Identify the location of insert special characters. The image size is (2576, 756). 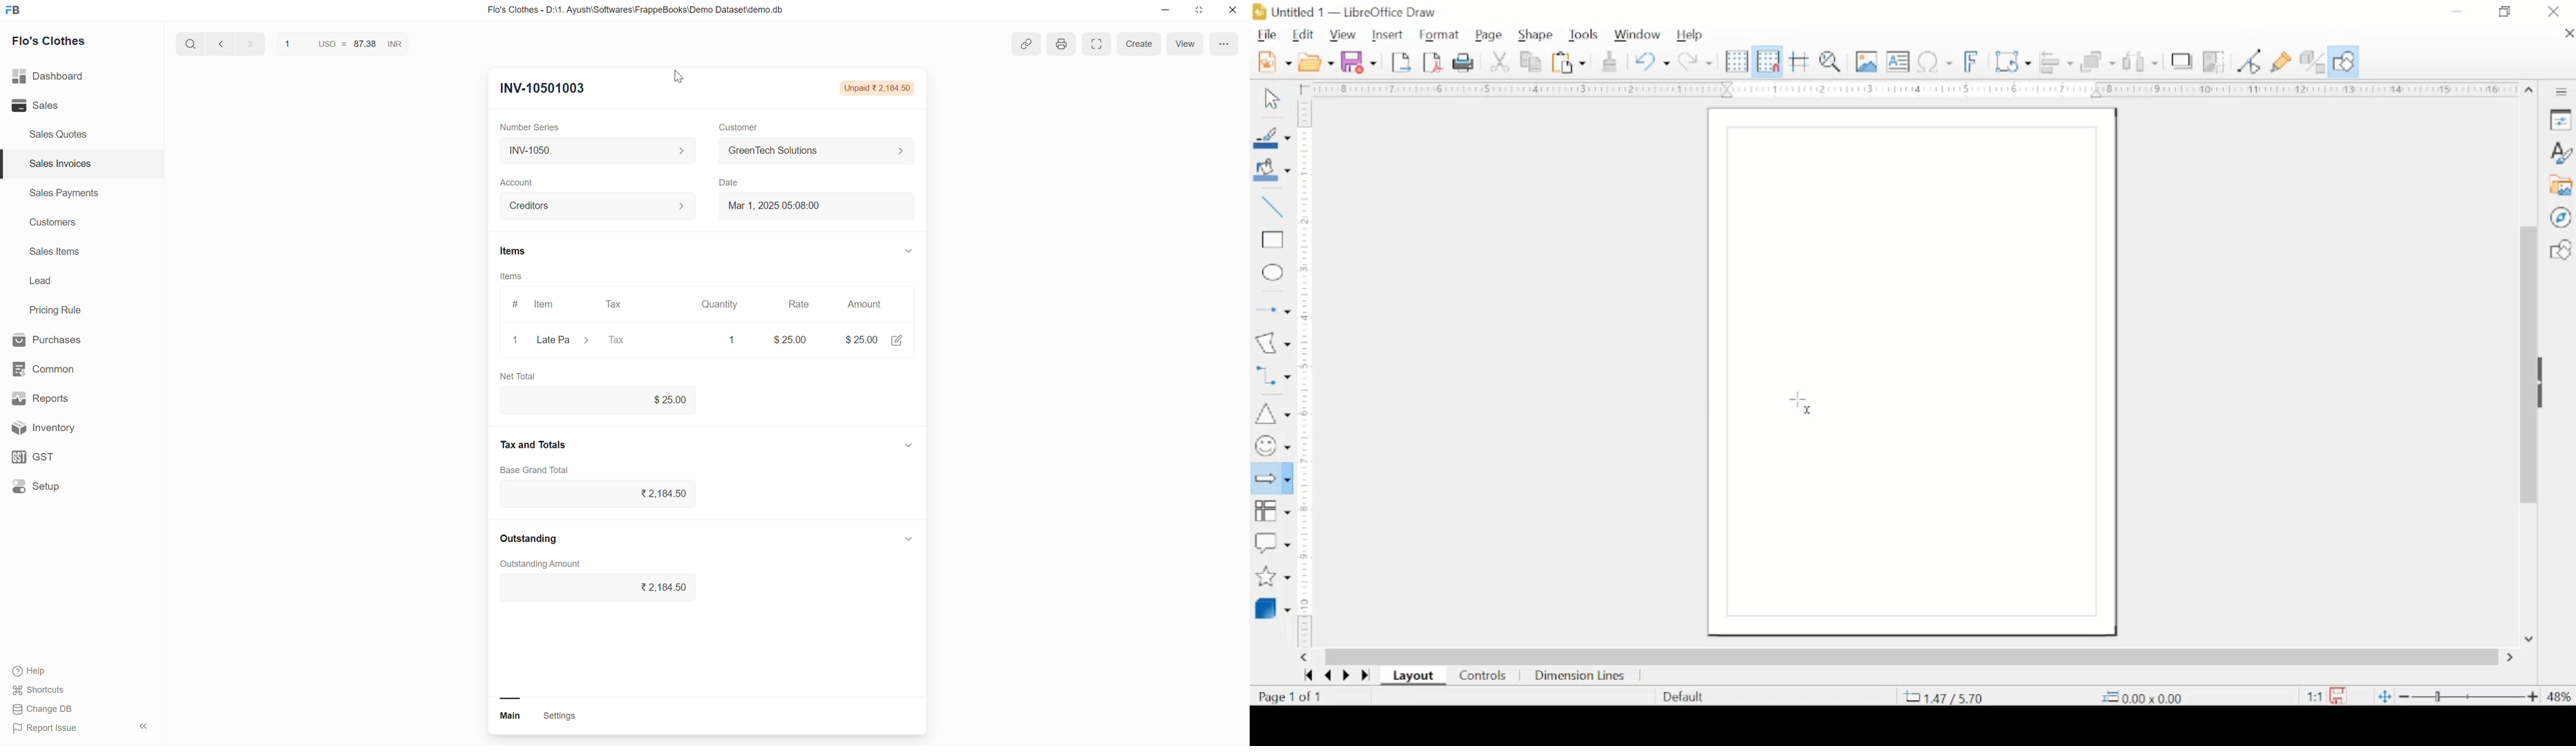
(1935, 61).